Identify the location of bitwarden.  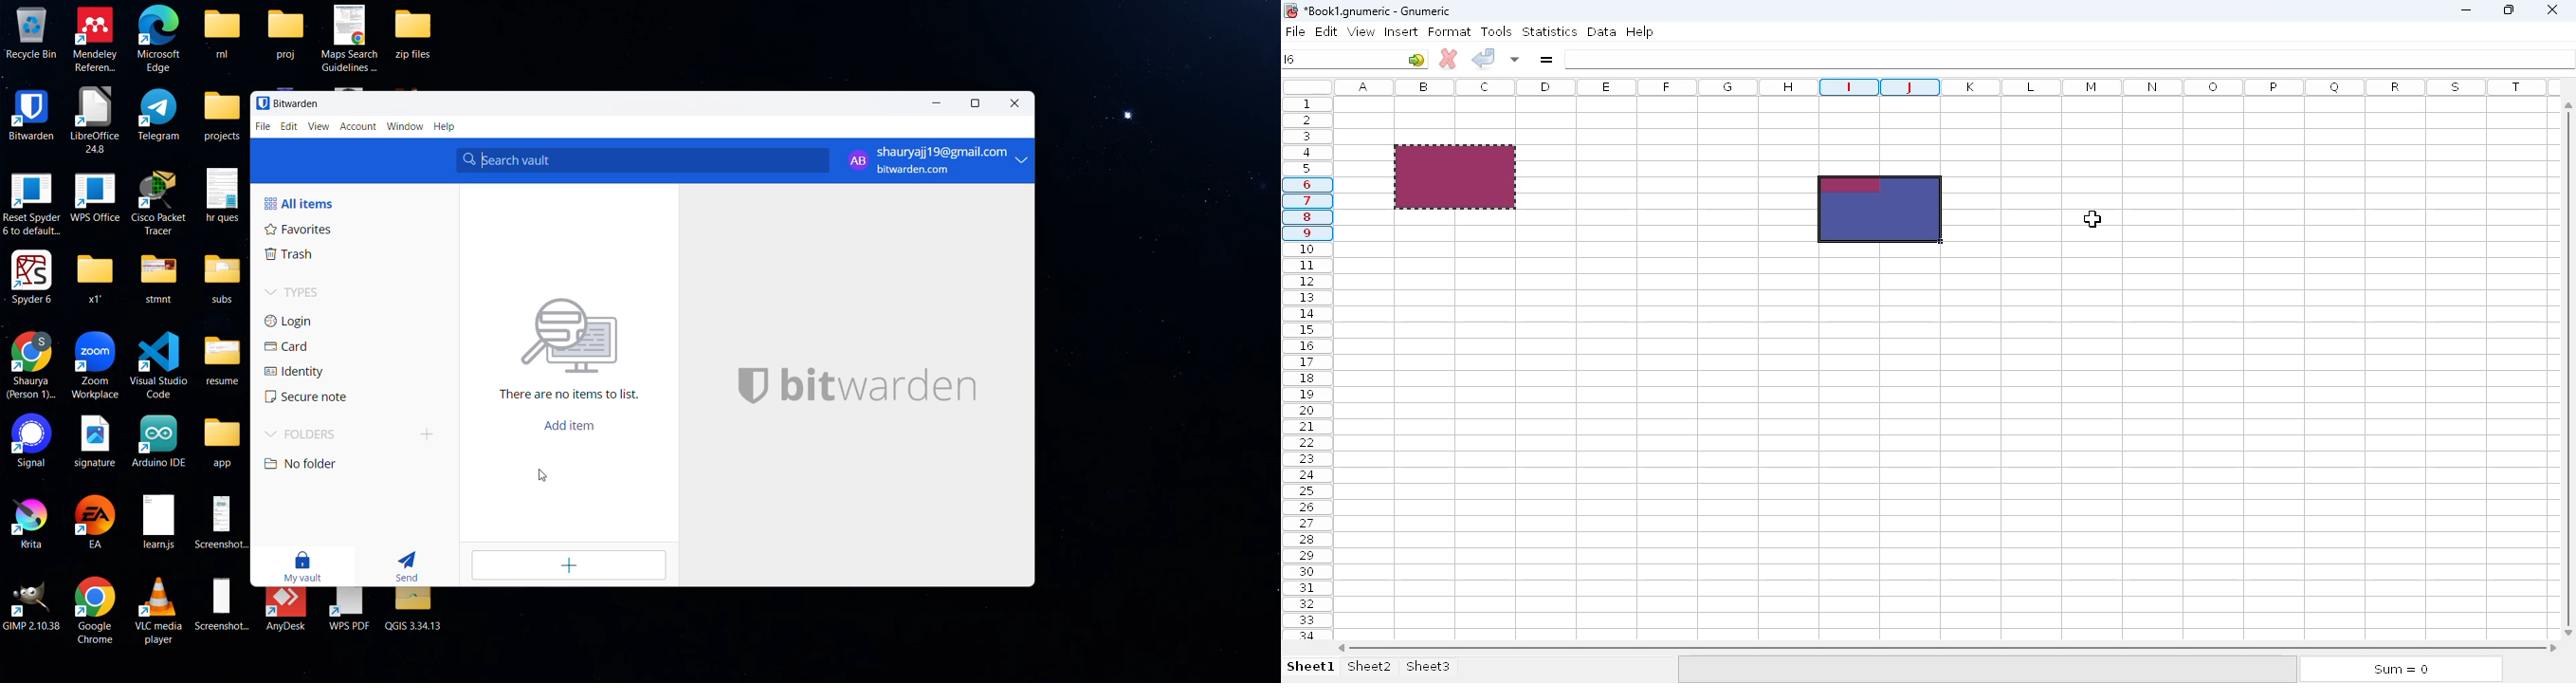
(860, 386).